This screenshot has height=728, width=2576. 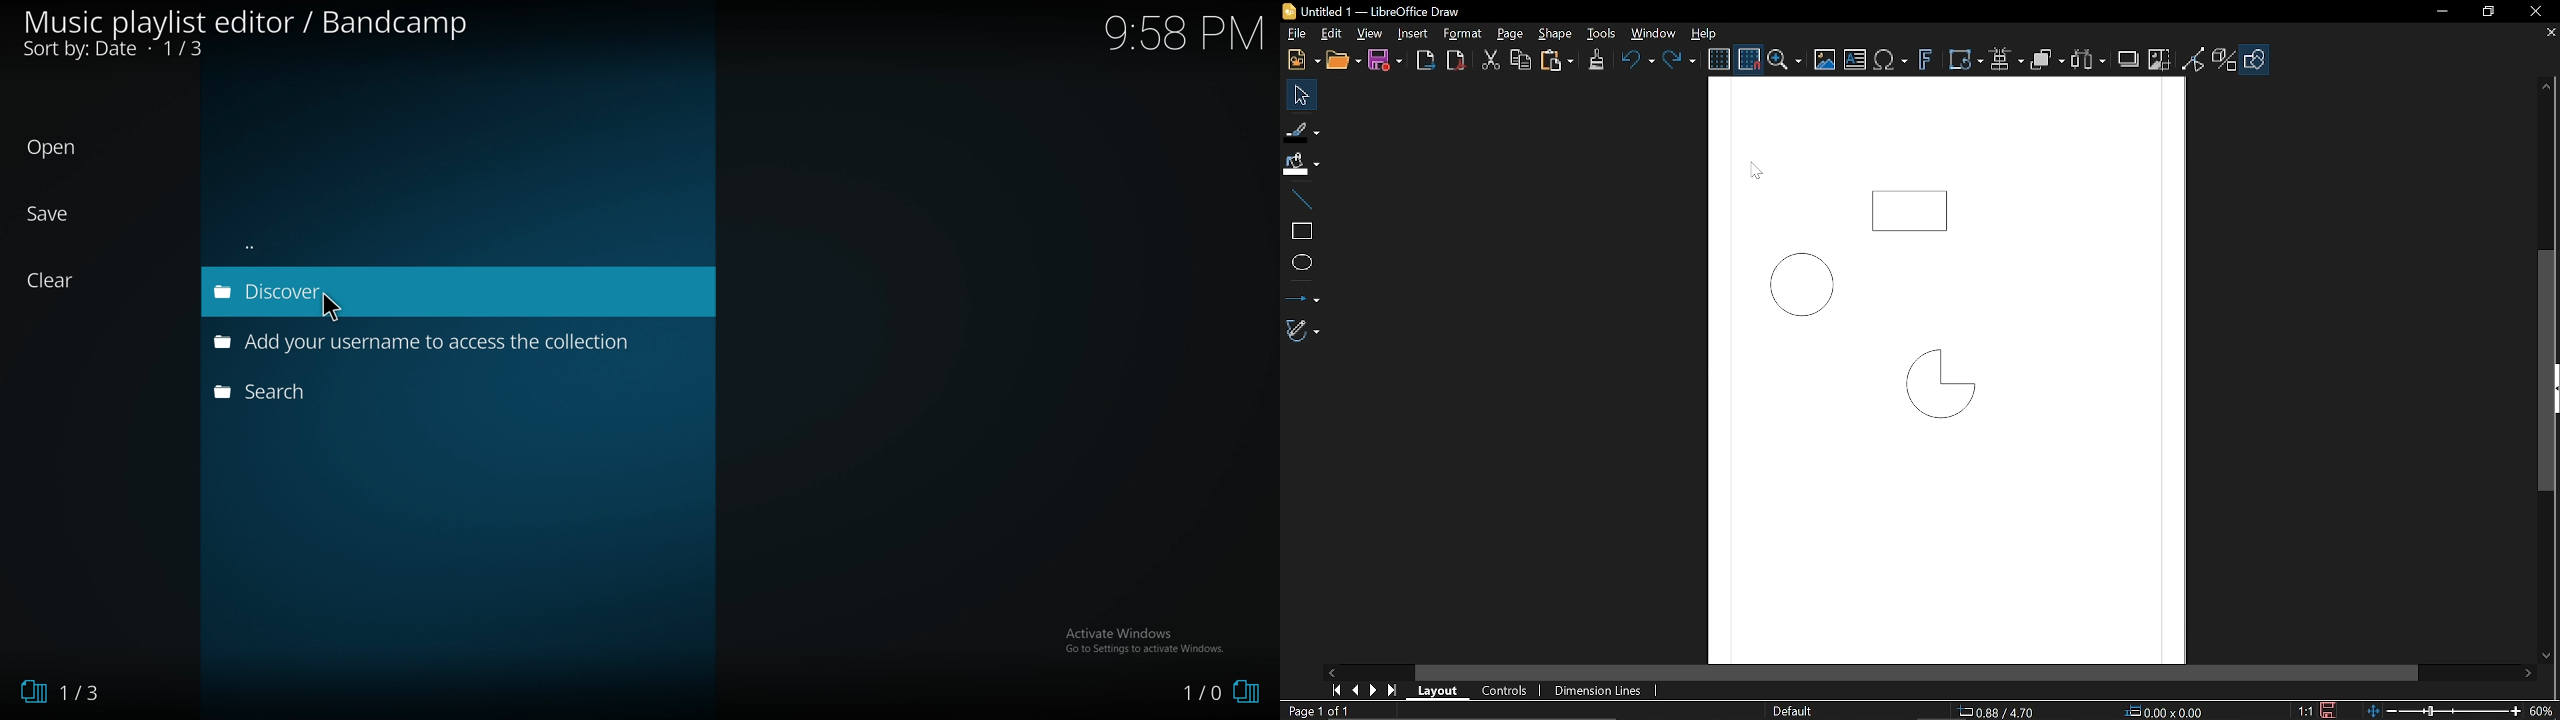 What do you see at coordinates (1752, 174) in the screenshot?
I see `Cursor` at bounding box center [1752, 174].